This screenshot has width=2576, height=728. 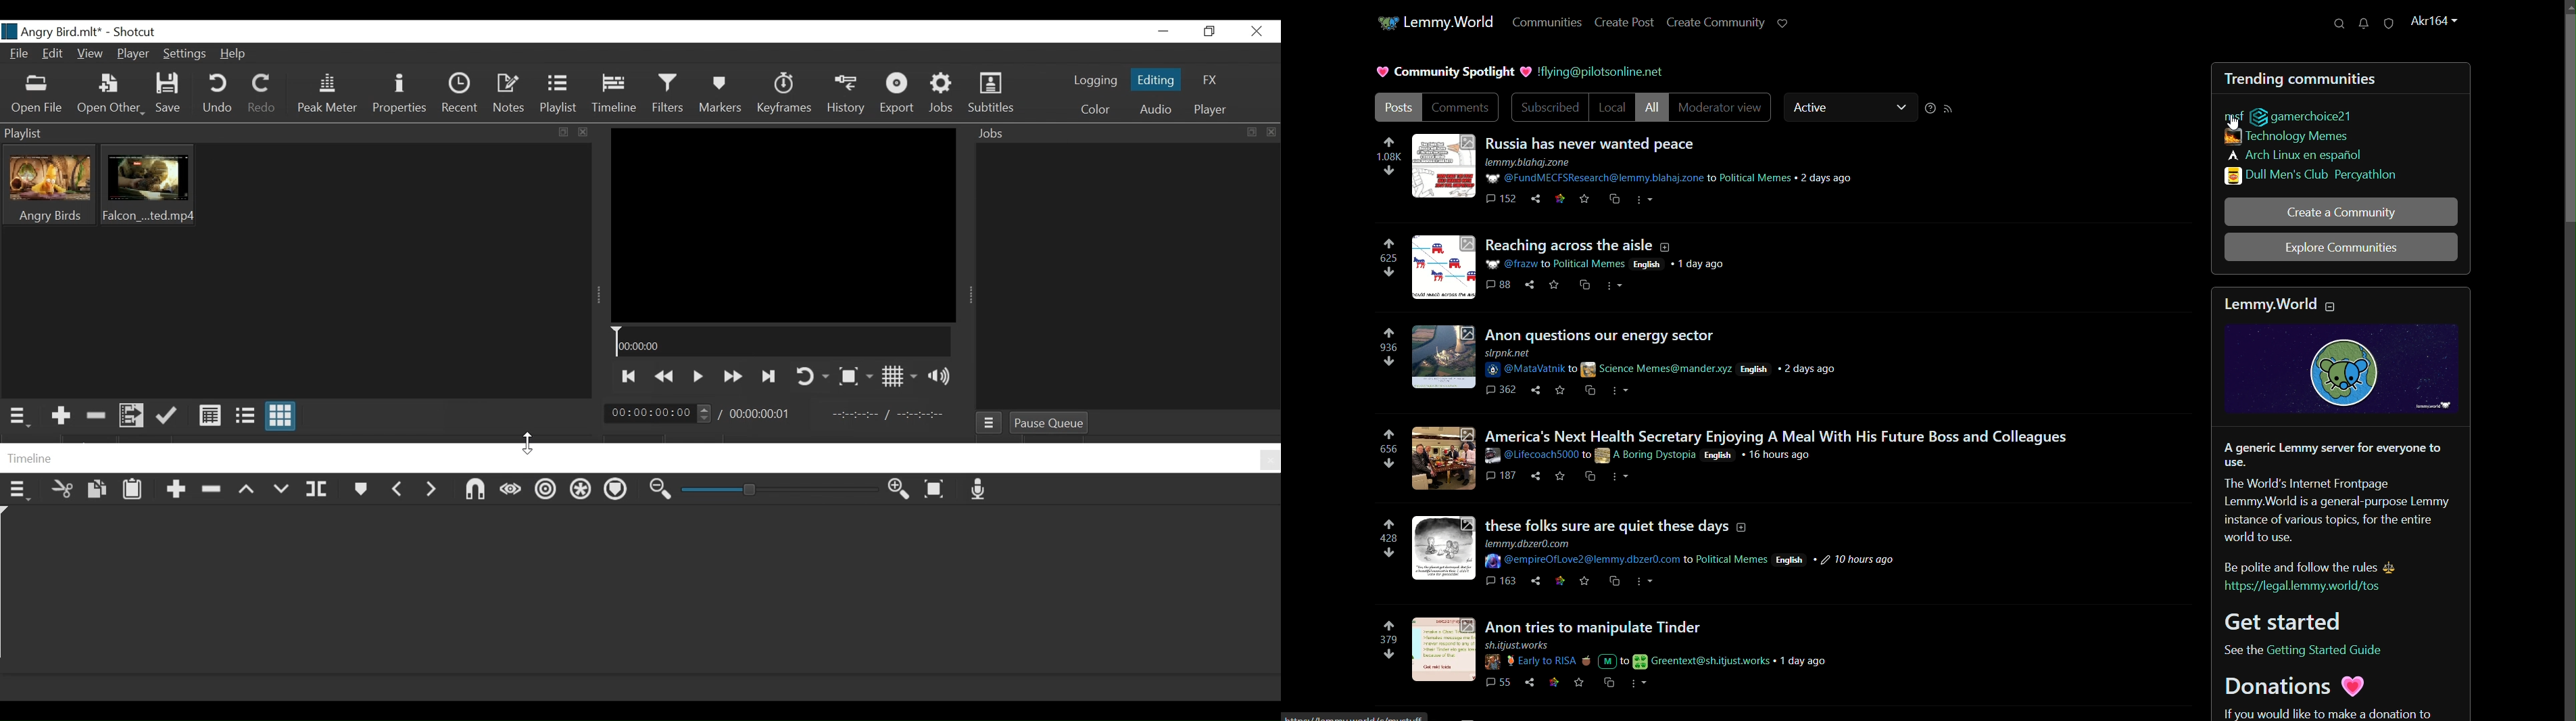 What do you see at coordinates (1386, 539) in the screenshot?
I see `number of votes` at bounding box center [1386, 539].